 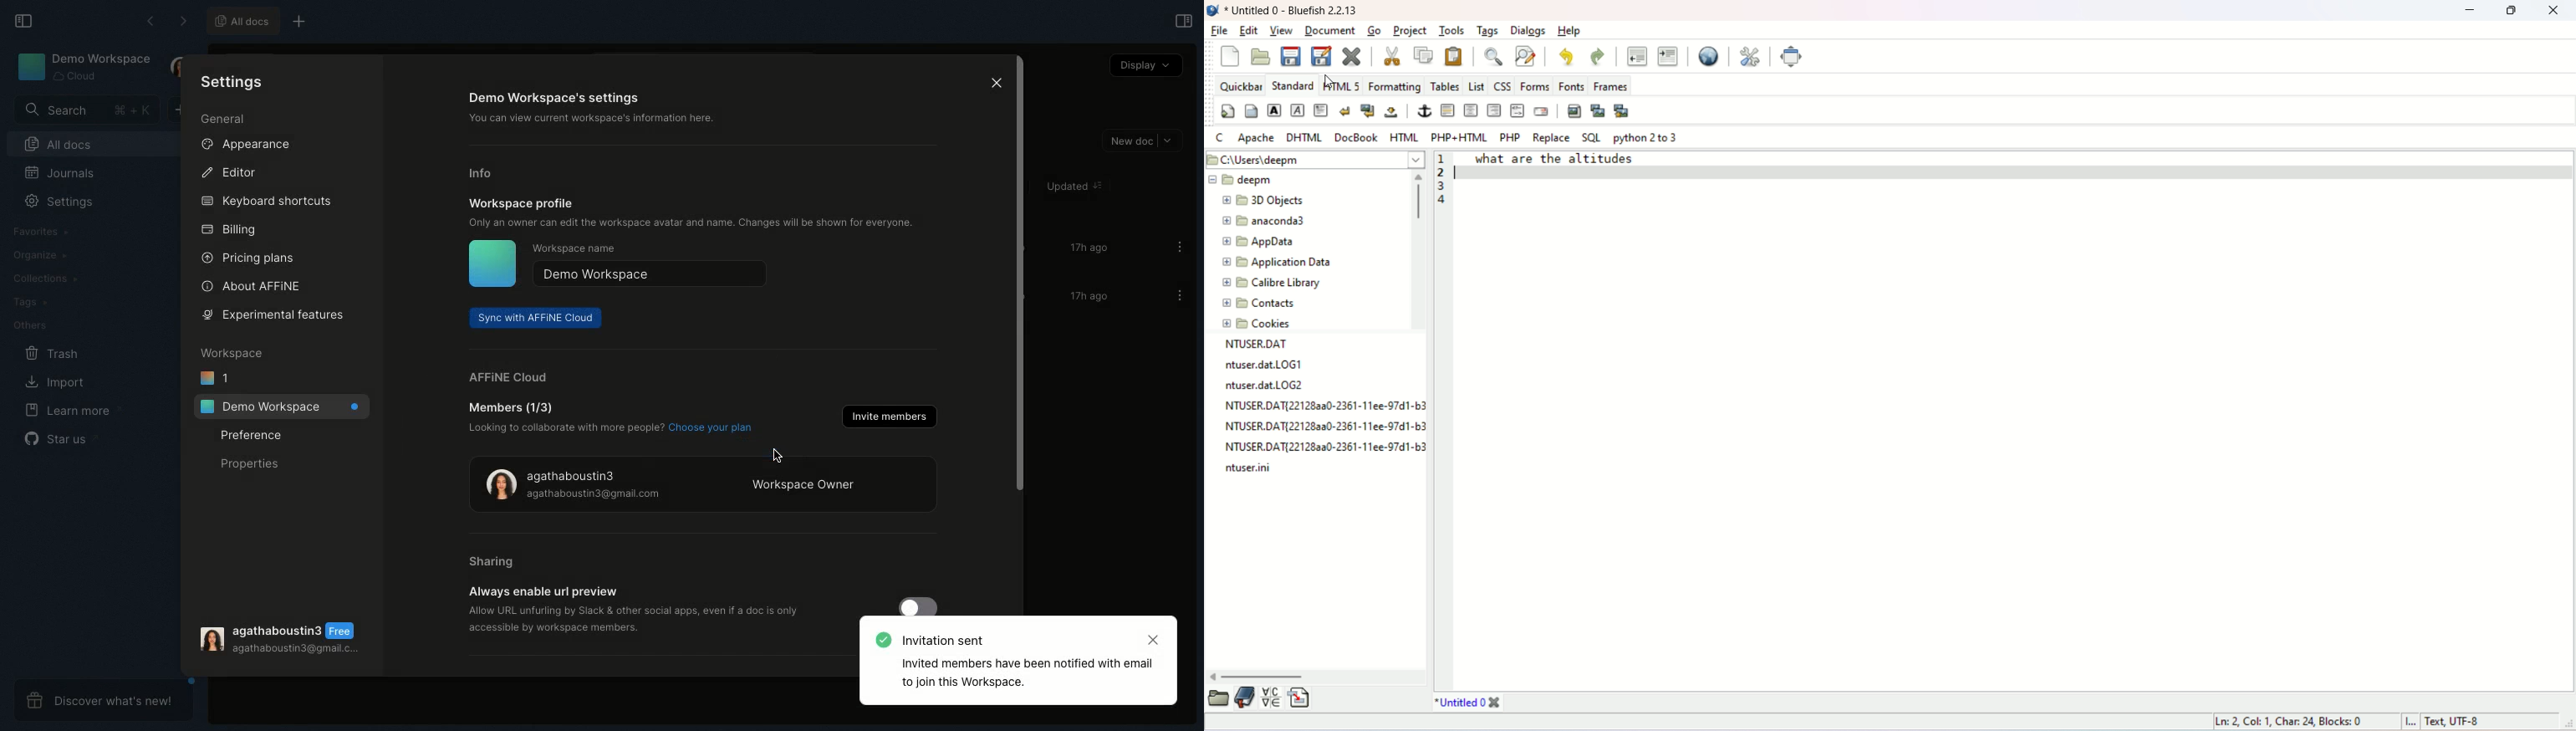 What do you see at coordinates (273, 315) in the screenshot?
I see `Experimental features` at bounding box center [273, 315].